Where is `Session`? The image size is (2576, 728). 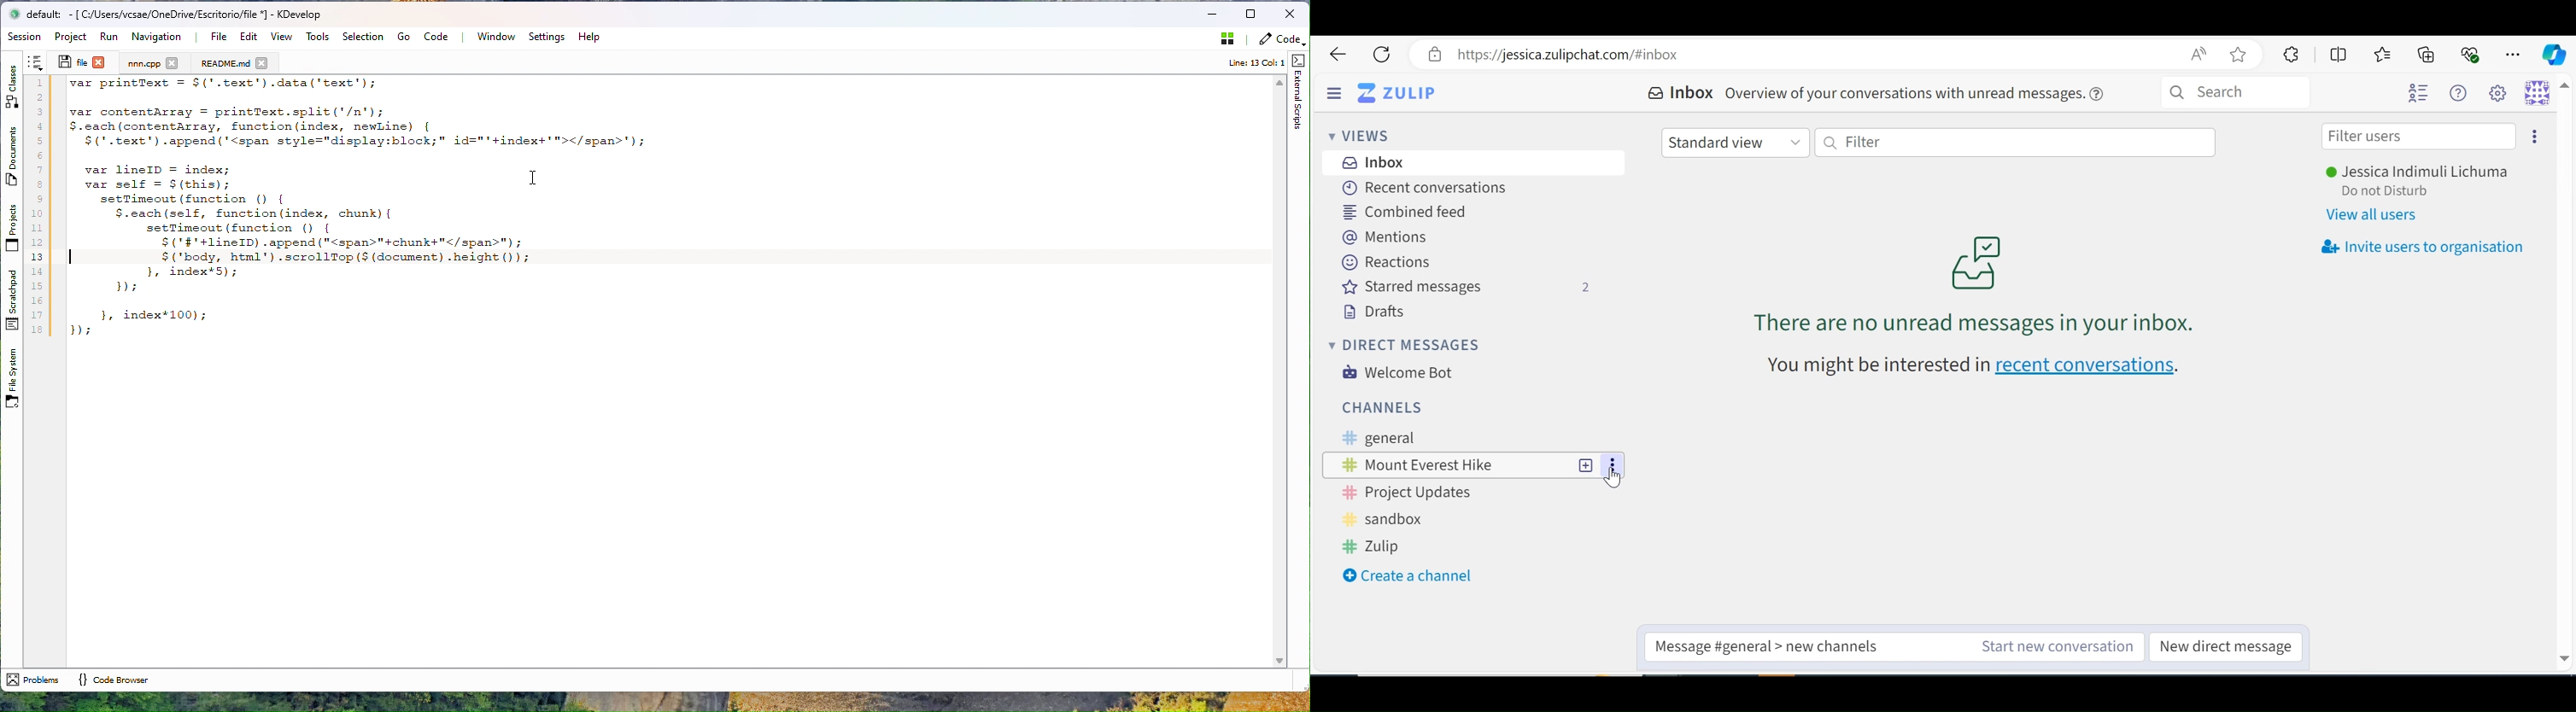 Session is located at coordinates (26, 38).